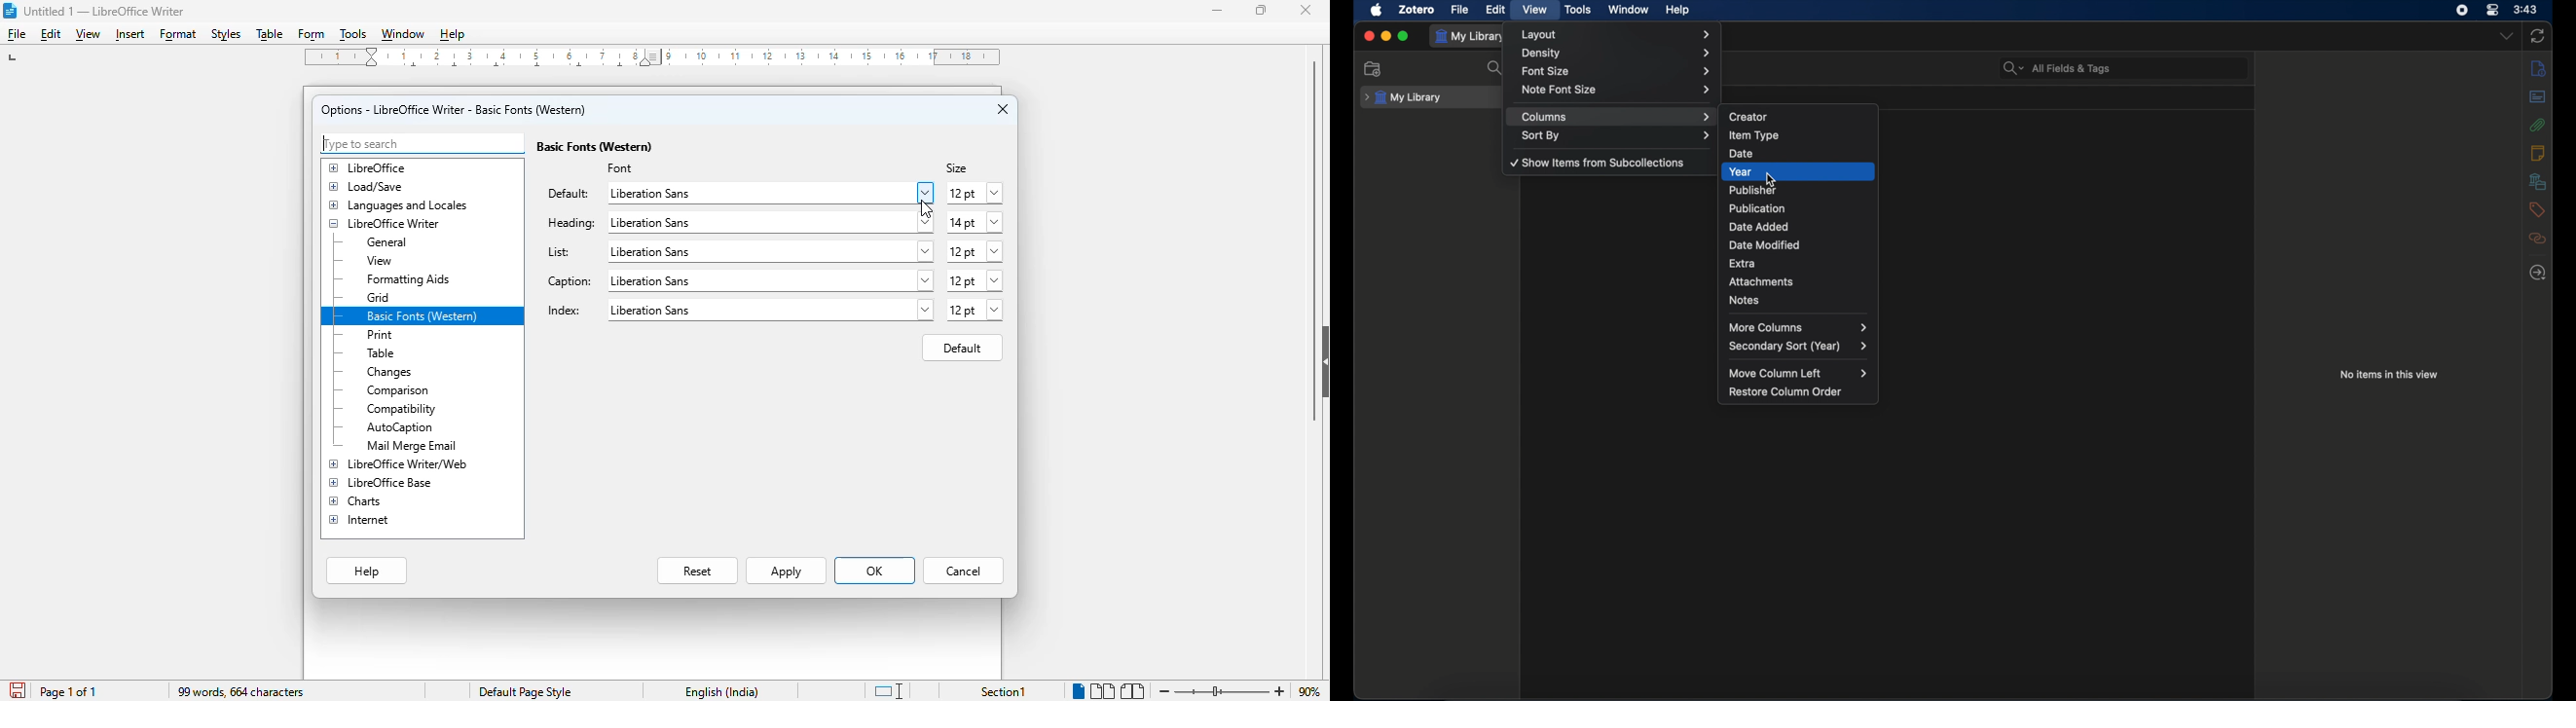 This screenshot has width=2576, height=728. What do you see at coordinates (385, 224) in the screenshot?
I see `LibreOffice Writer` at bounding box center [385, 224].